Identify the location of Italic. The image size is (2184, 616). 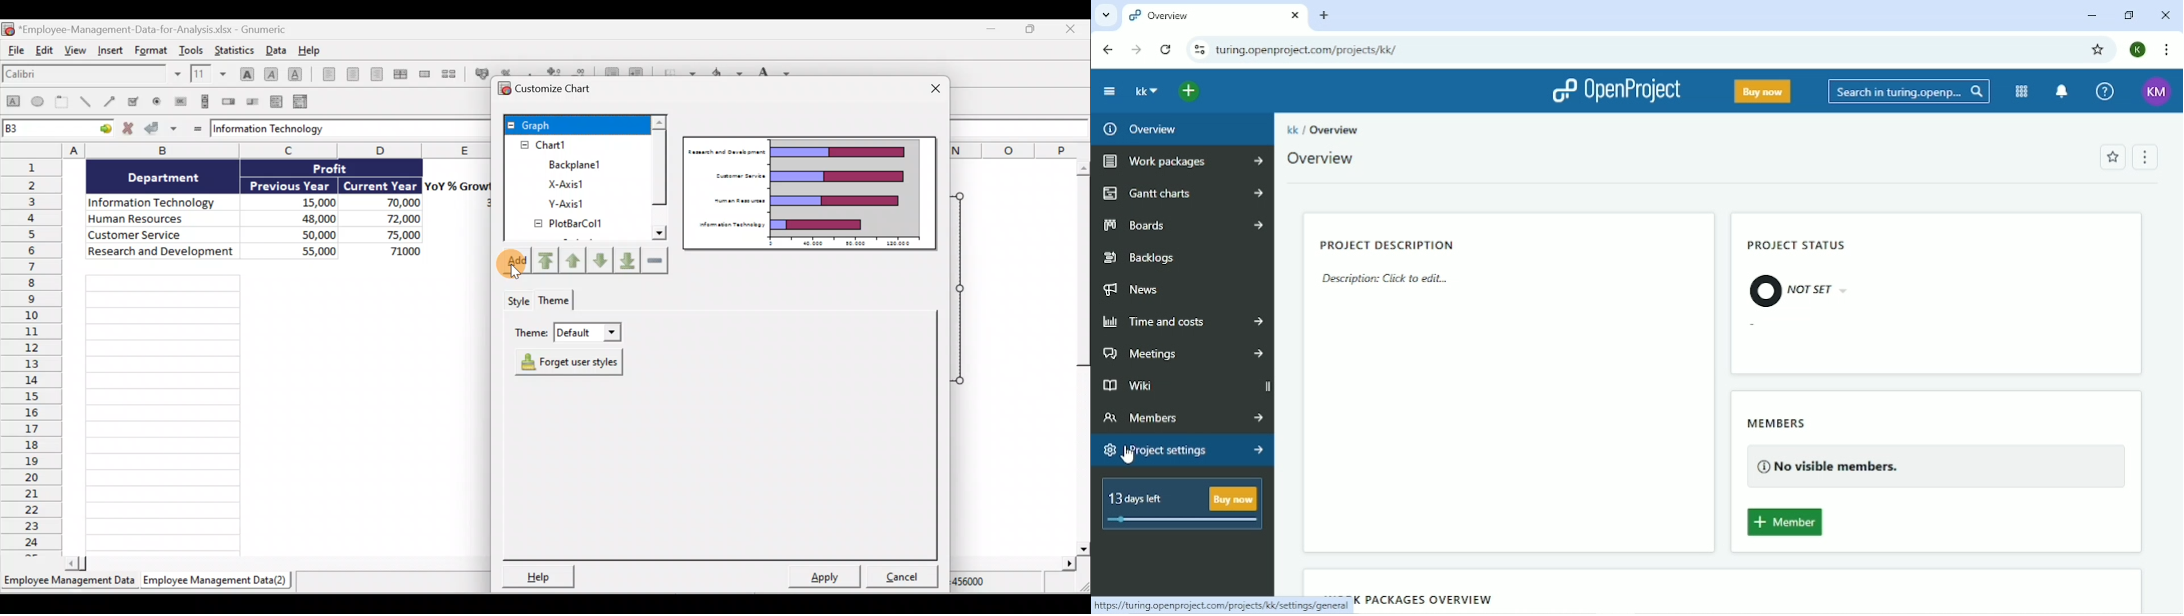
(271, 73).